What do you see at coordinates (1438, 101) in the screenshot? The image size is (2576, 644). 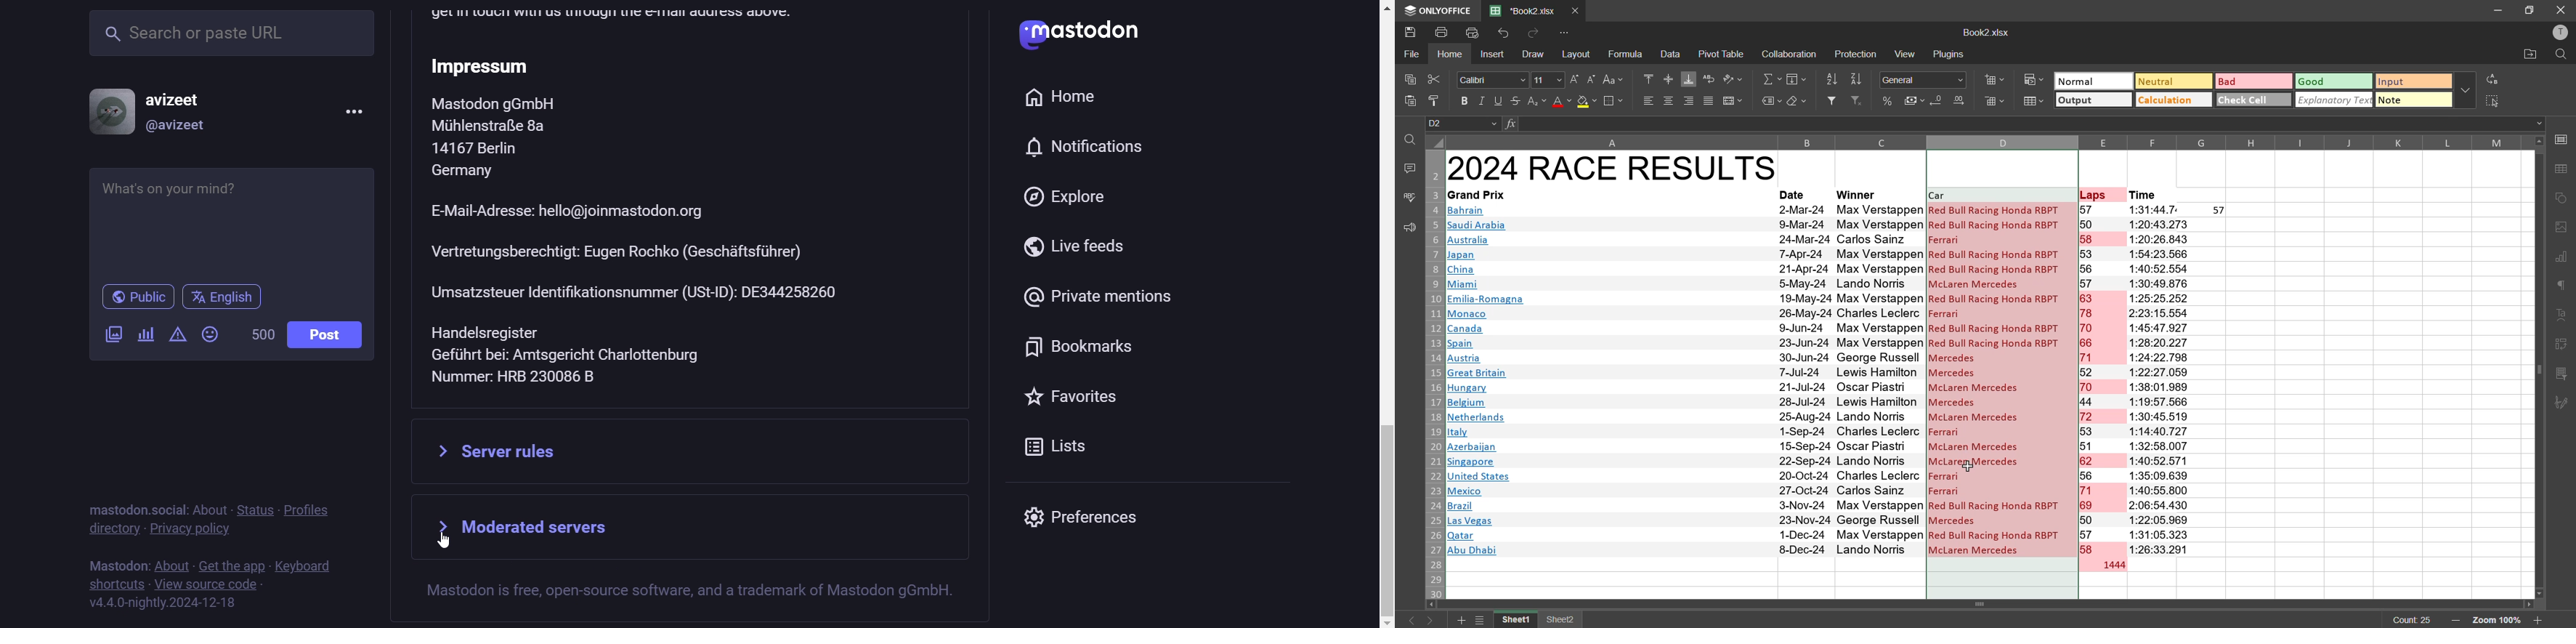 I see `copy style` at bounding box center [1438, 101].